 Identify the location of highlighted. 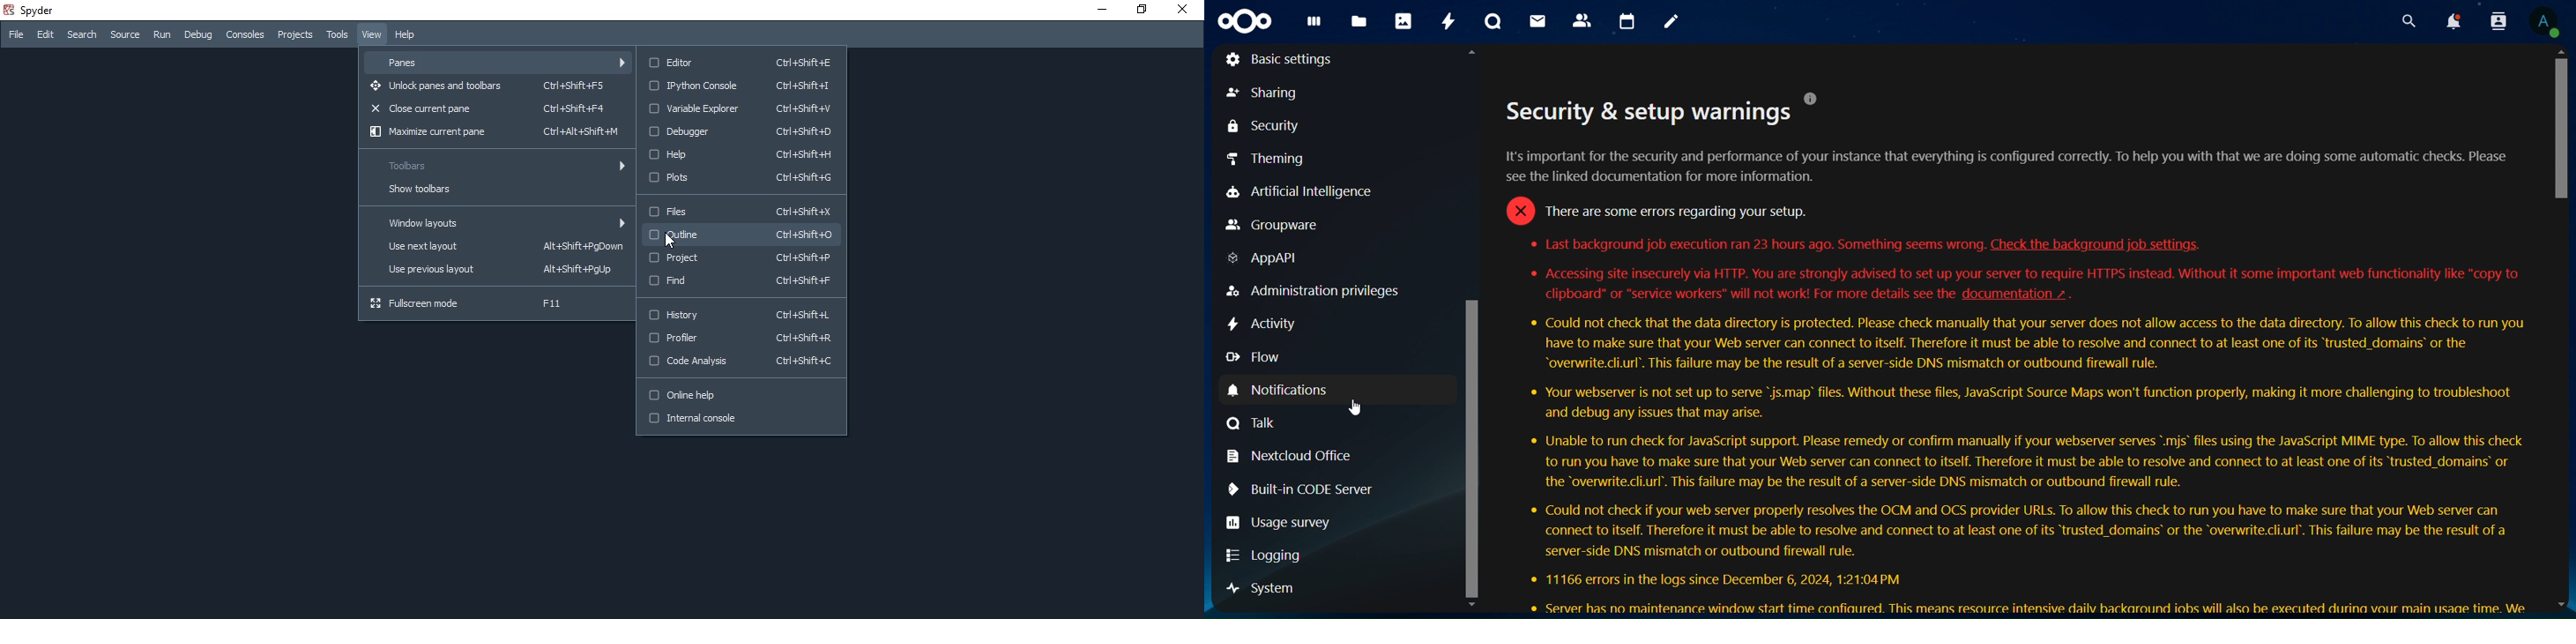
(746, 235).